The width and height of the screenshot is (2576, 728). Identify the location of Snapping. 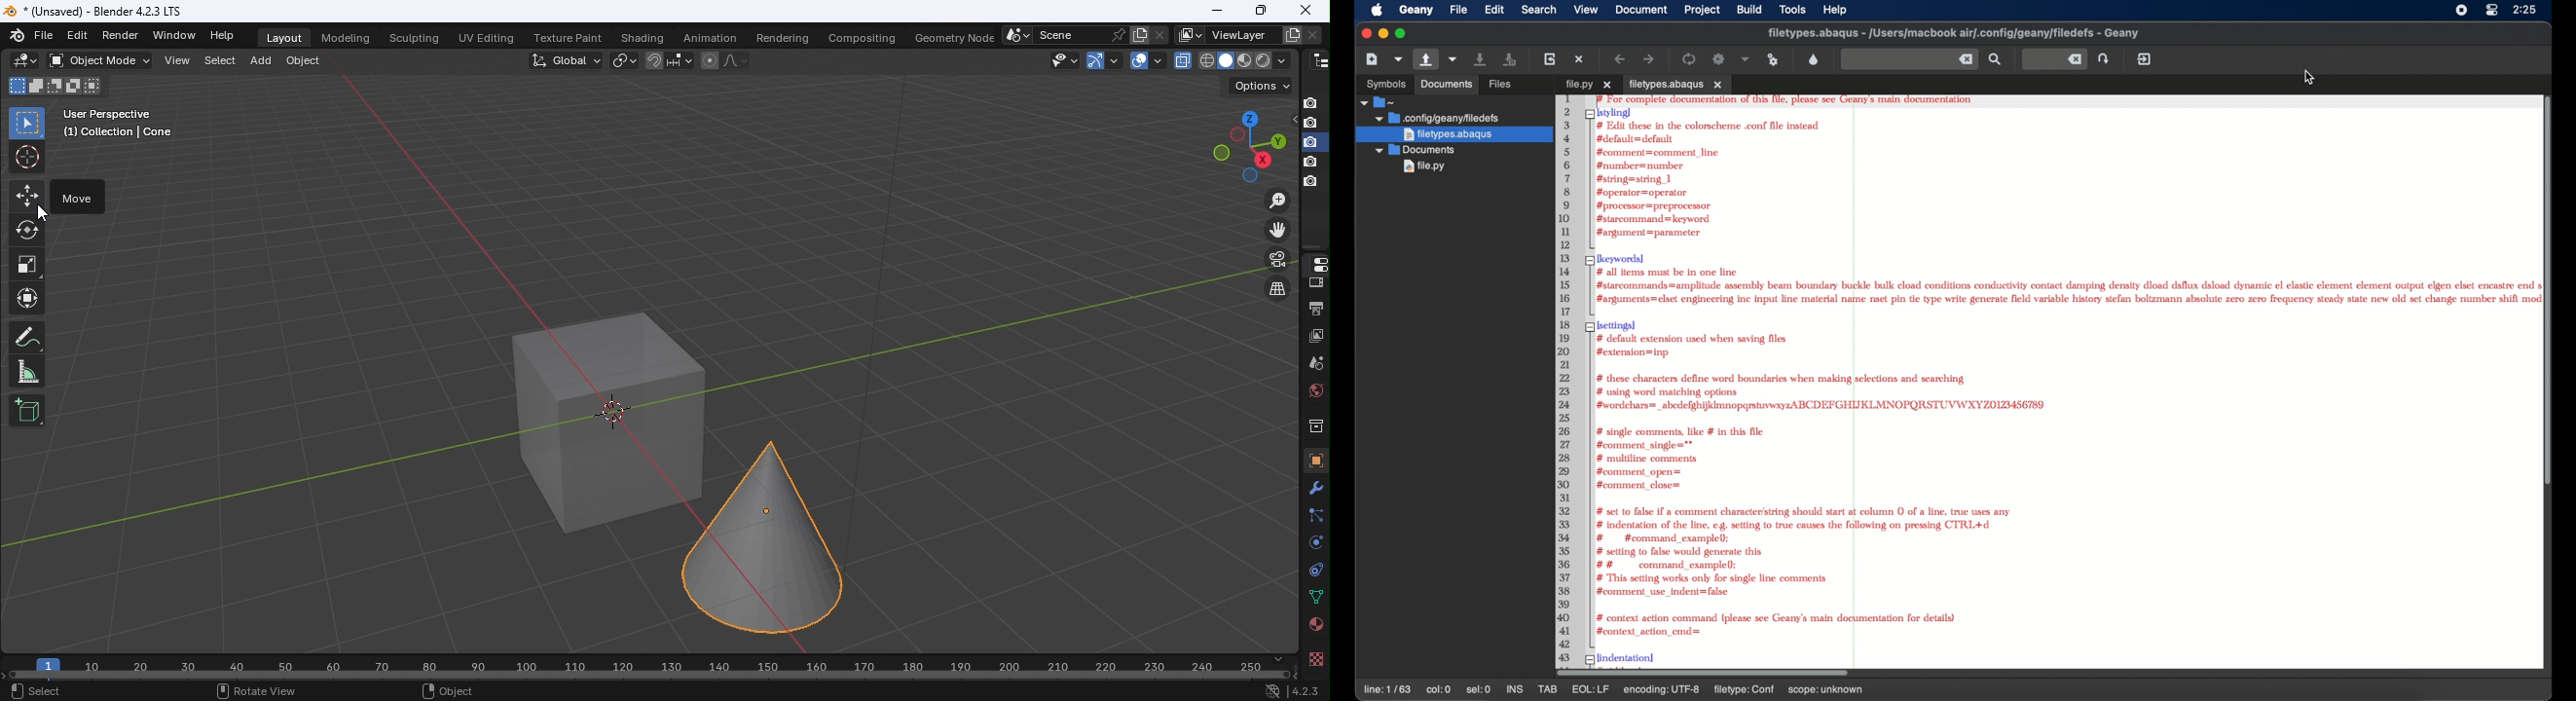
(681, 59).